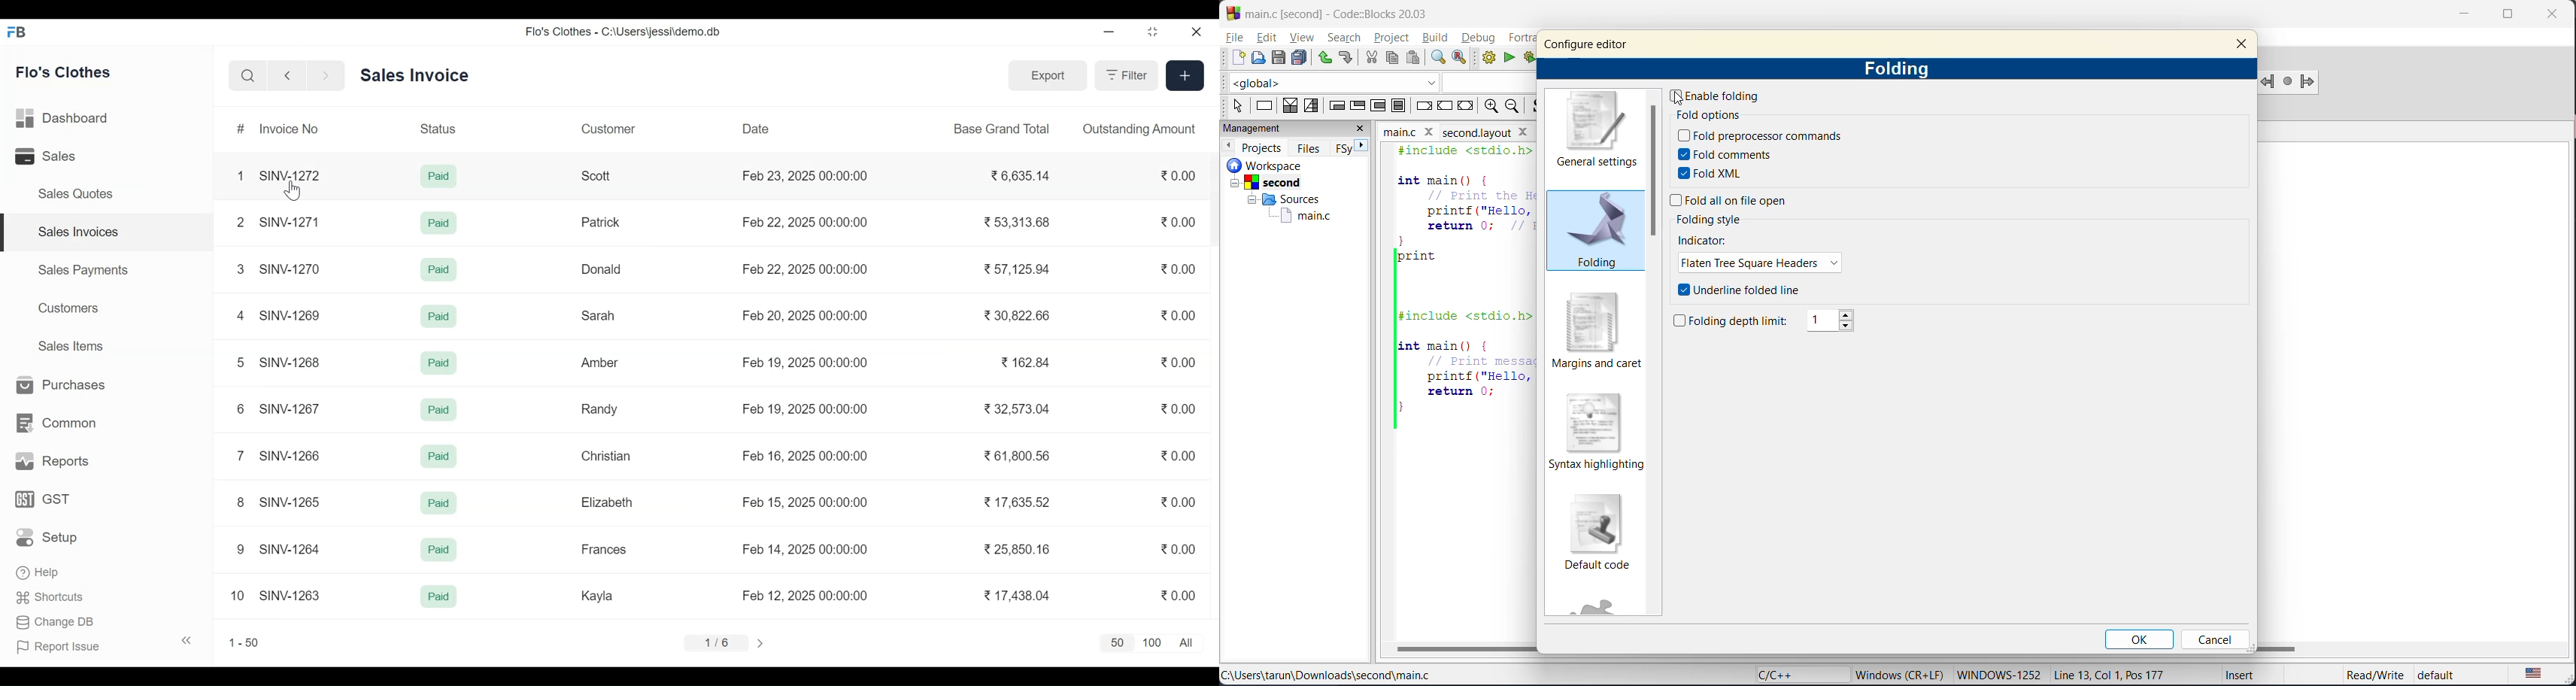 Image resolution: width=2576 pixels, height=700 pixels. What do you see at coordinates (440, 128) in the screenshot?
I see `Status` at bounding box center [440, 128].